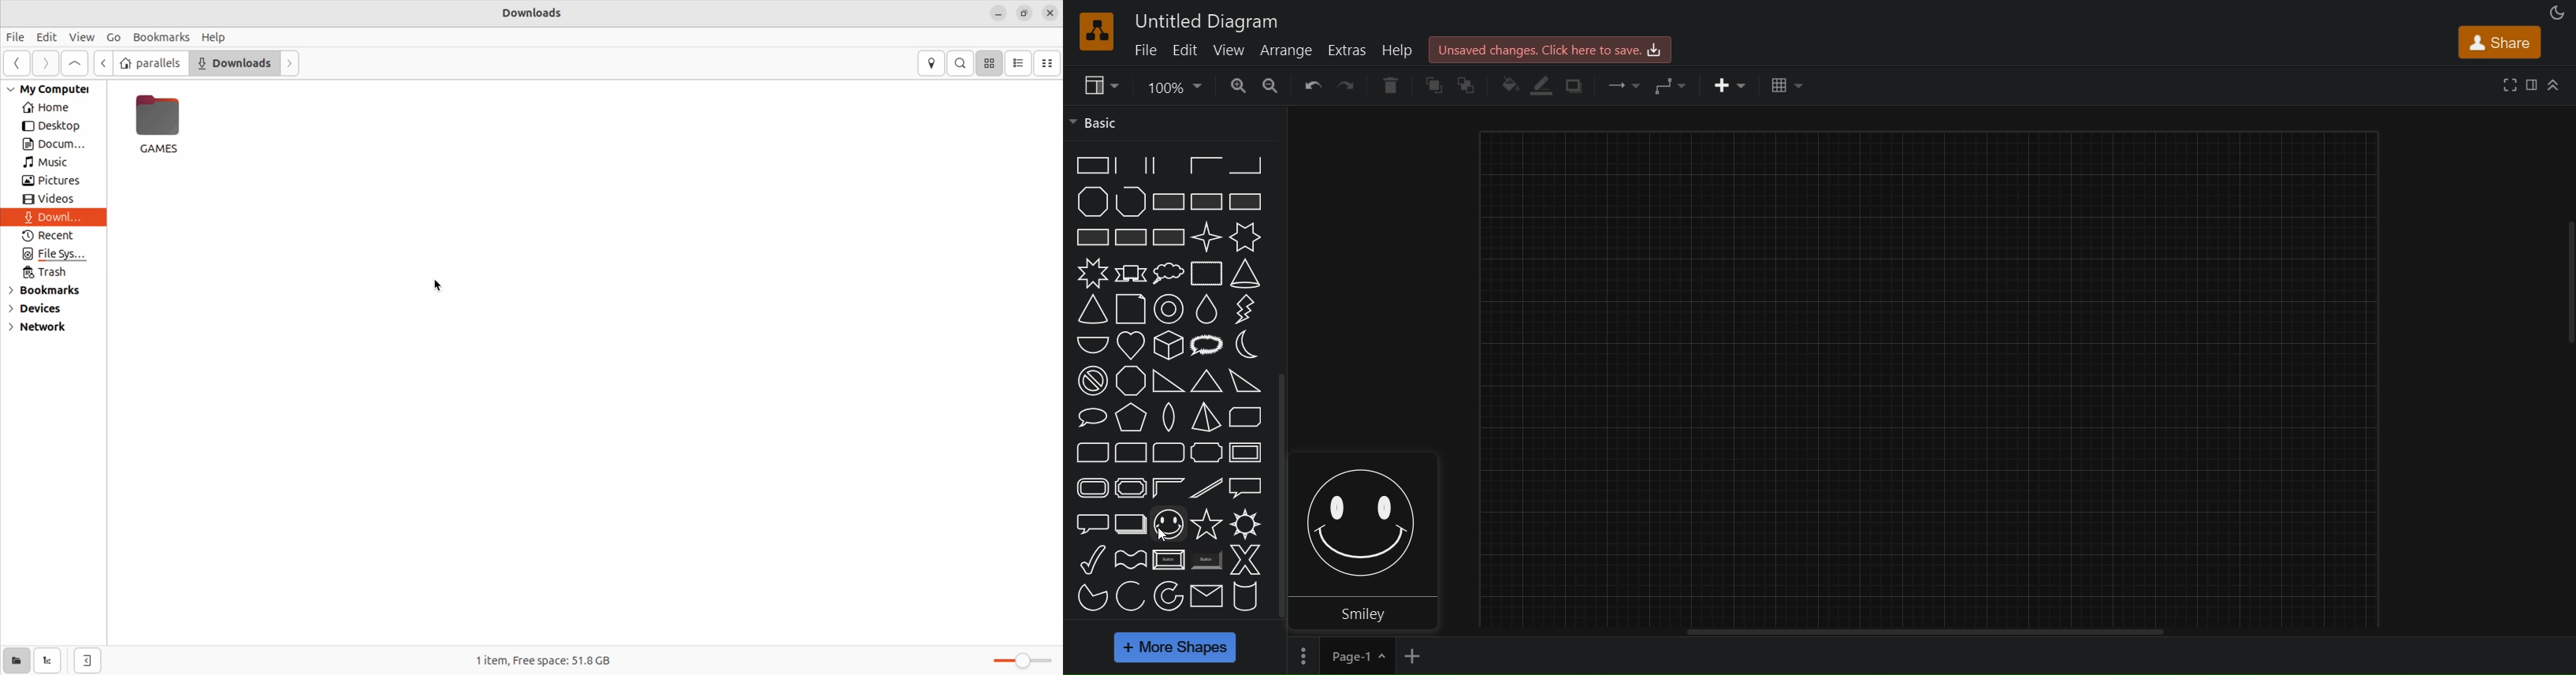 This screenshot has height=700, width=2576. What do you see at coordinates (1247, 453) in the screenshot?
I see `frame` at bounding box center [1247, 453].